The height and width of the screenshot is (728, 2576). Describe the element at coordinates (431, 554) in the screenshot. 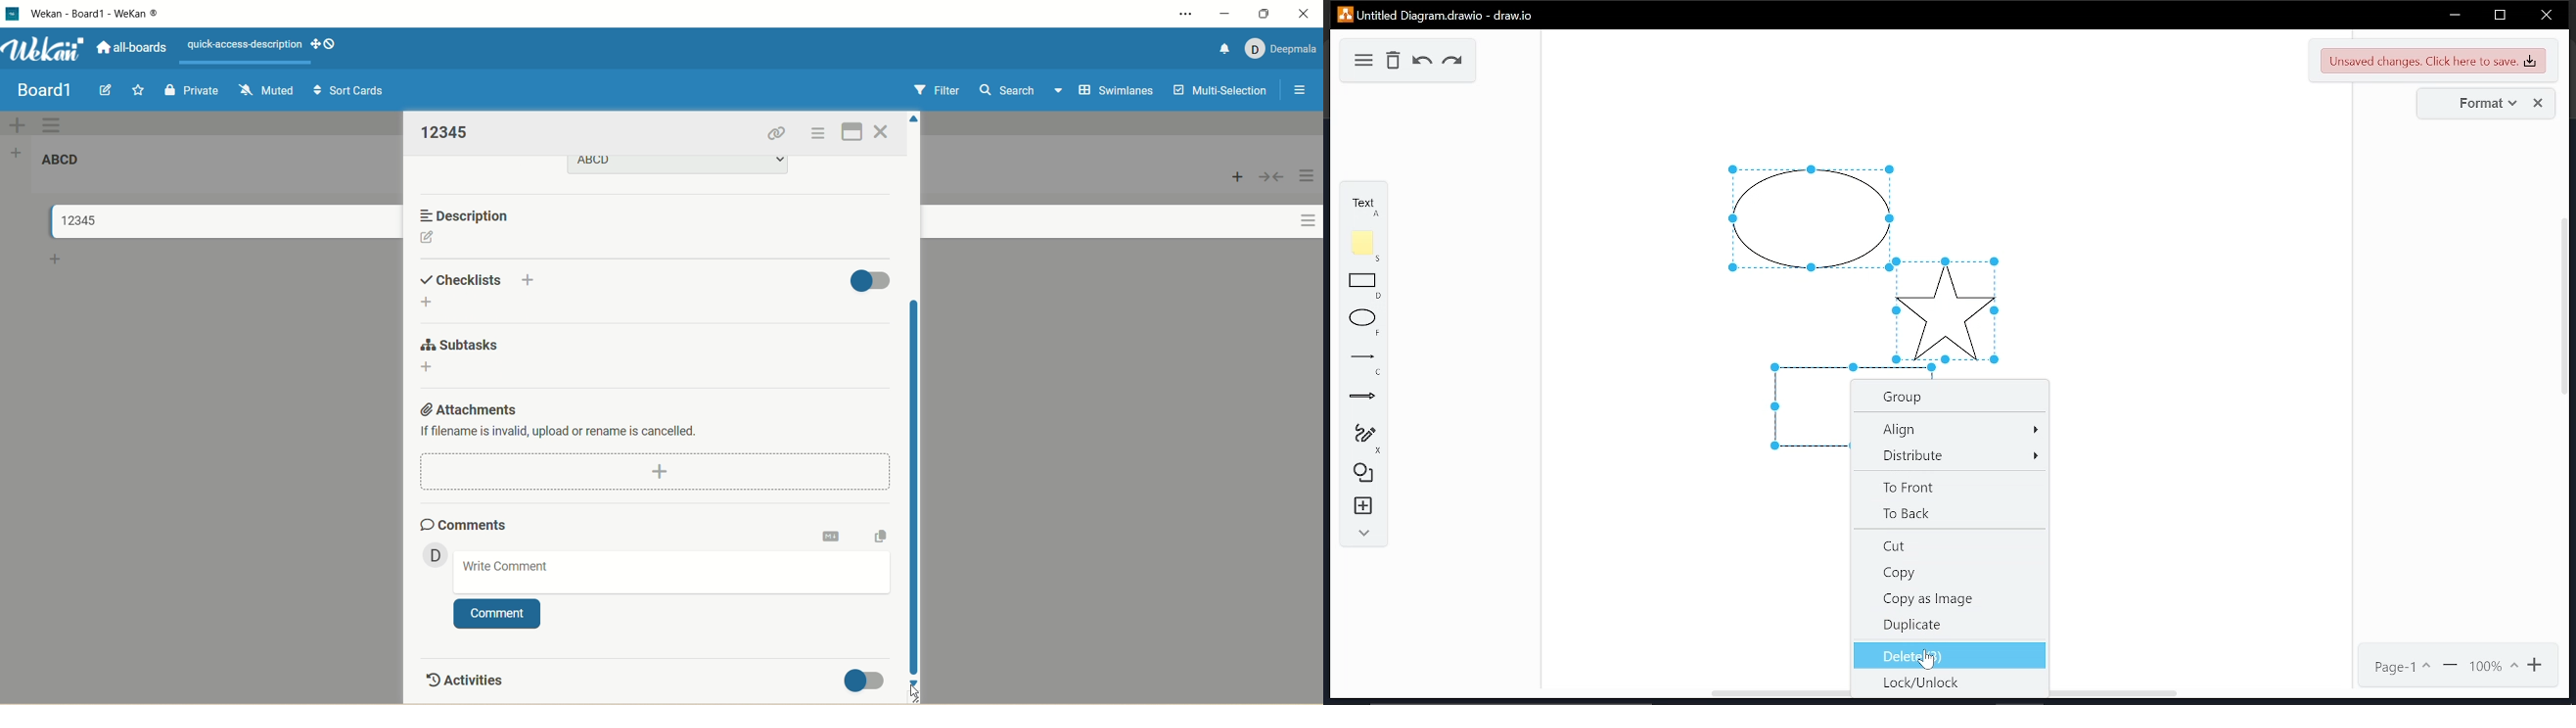

I see `member` at that location.